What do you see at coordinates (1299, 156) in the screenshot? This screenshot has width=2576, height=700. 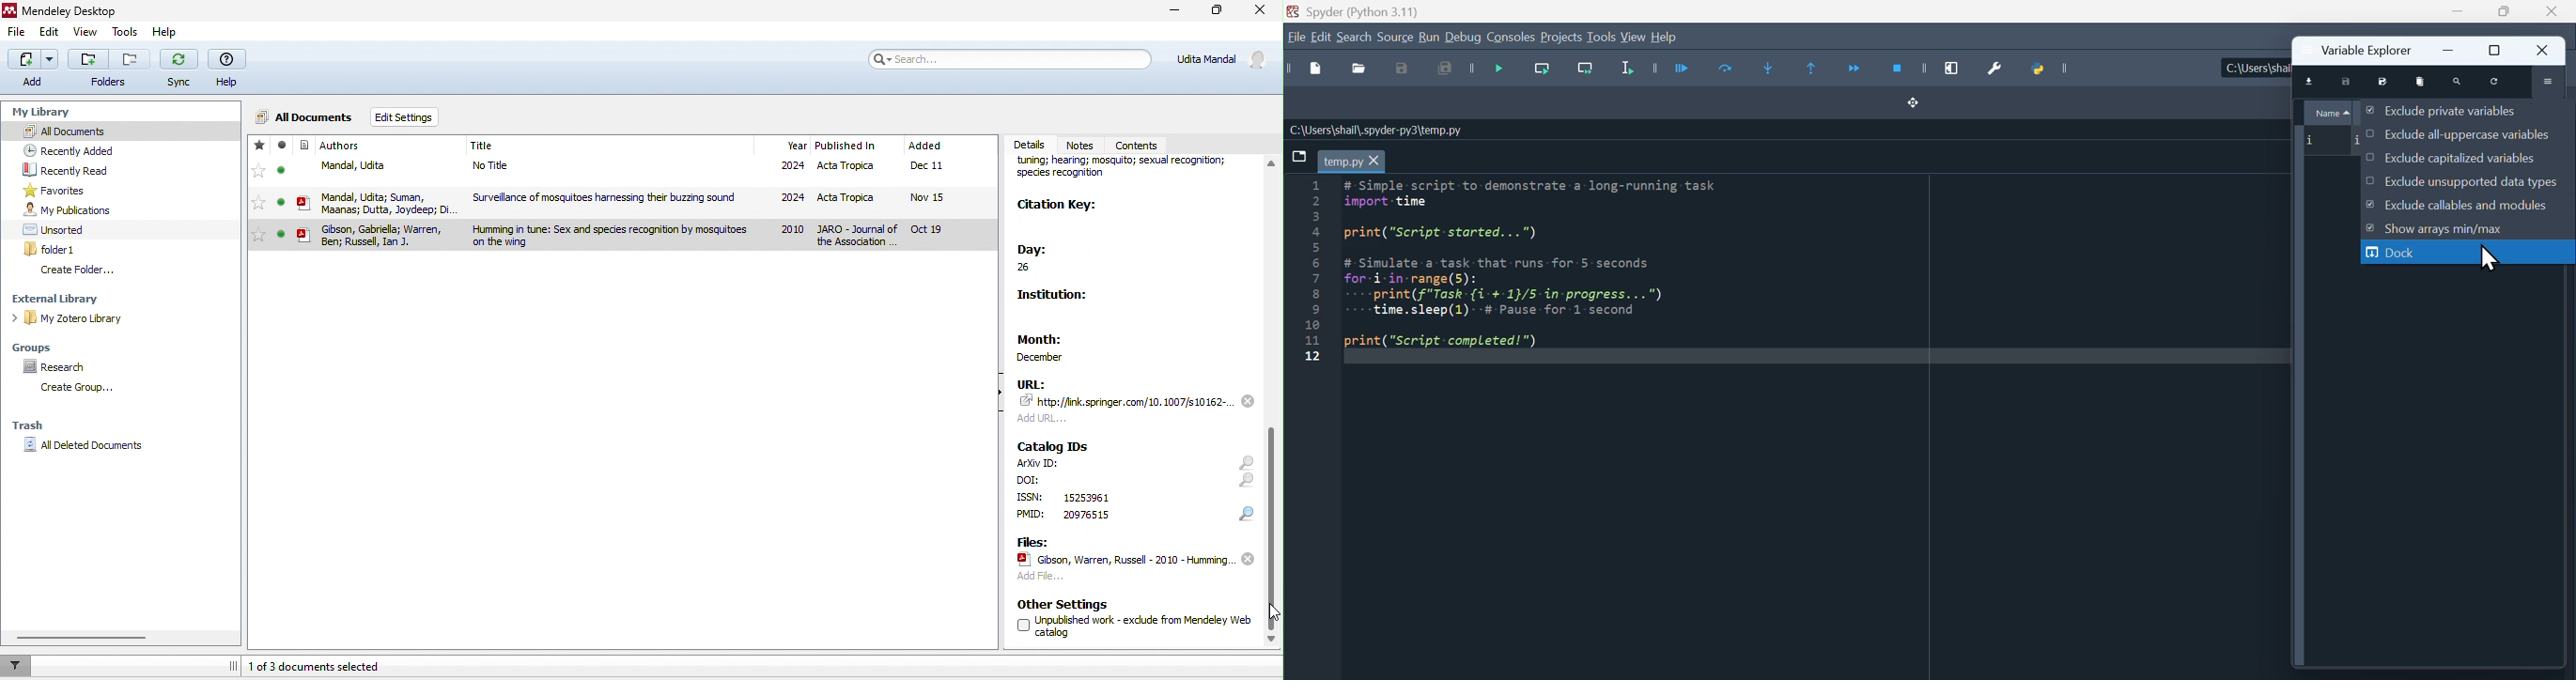 I see `browse tabs` at bounding box center [1299, 156].